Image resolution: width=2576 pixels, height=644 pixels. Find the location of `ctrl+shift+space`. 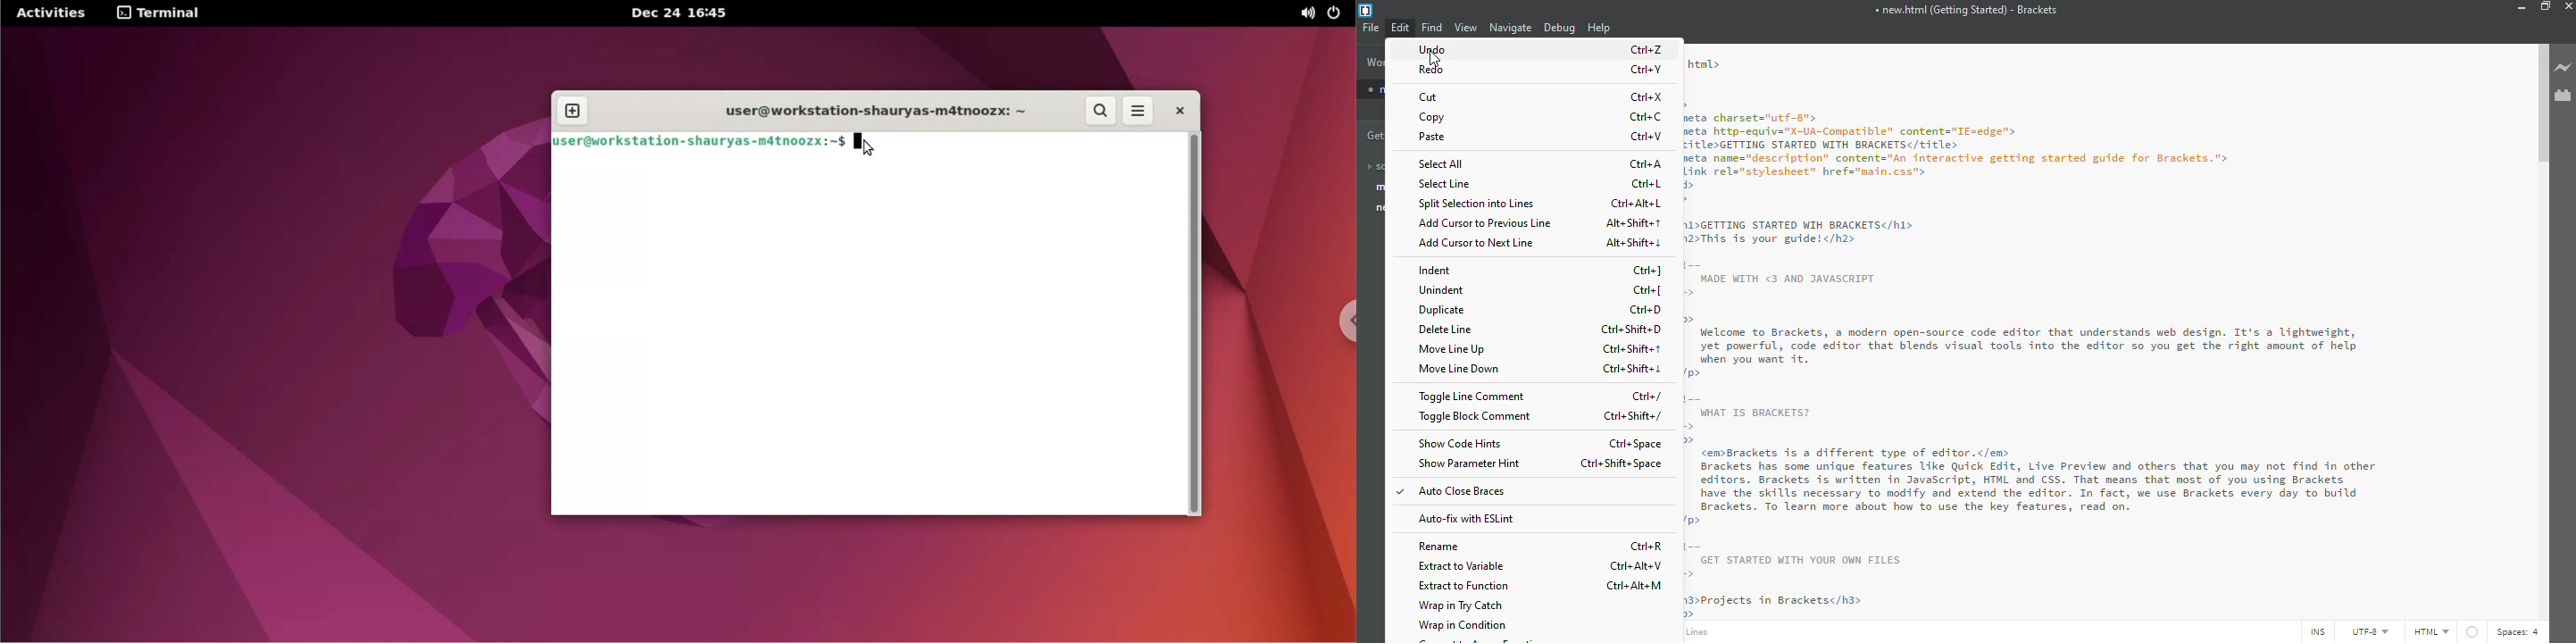

ctrl+shift+space is located at coordinates (1622, 463).